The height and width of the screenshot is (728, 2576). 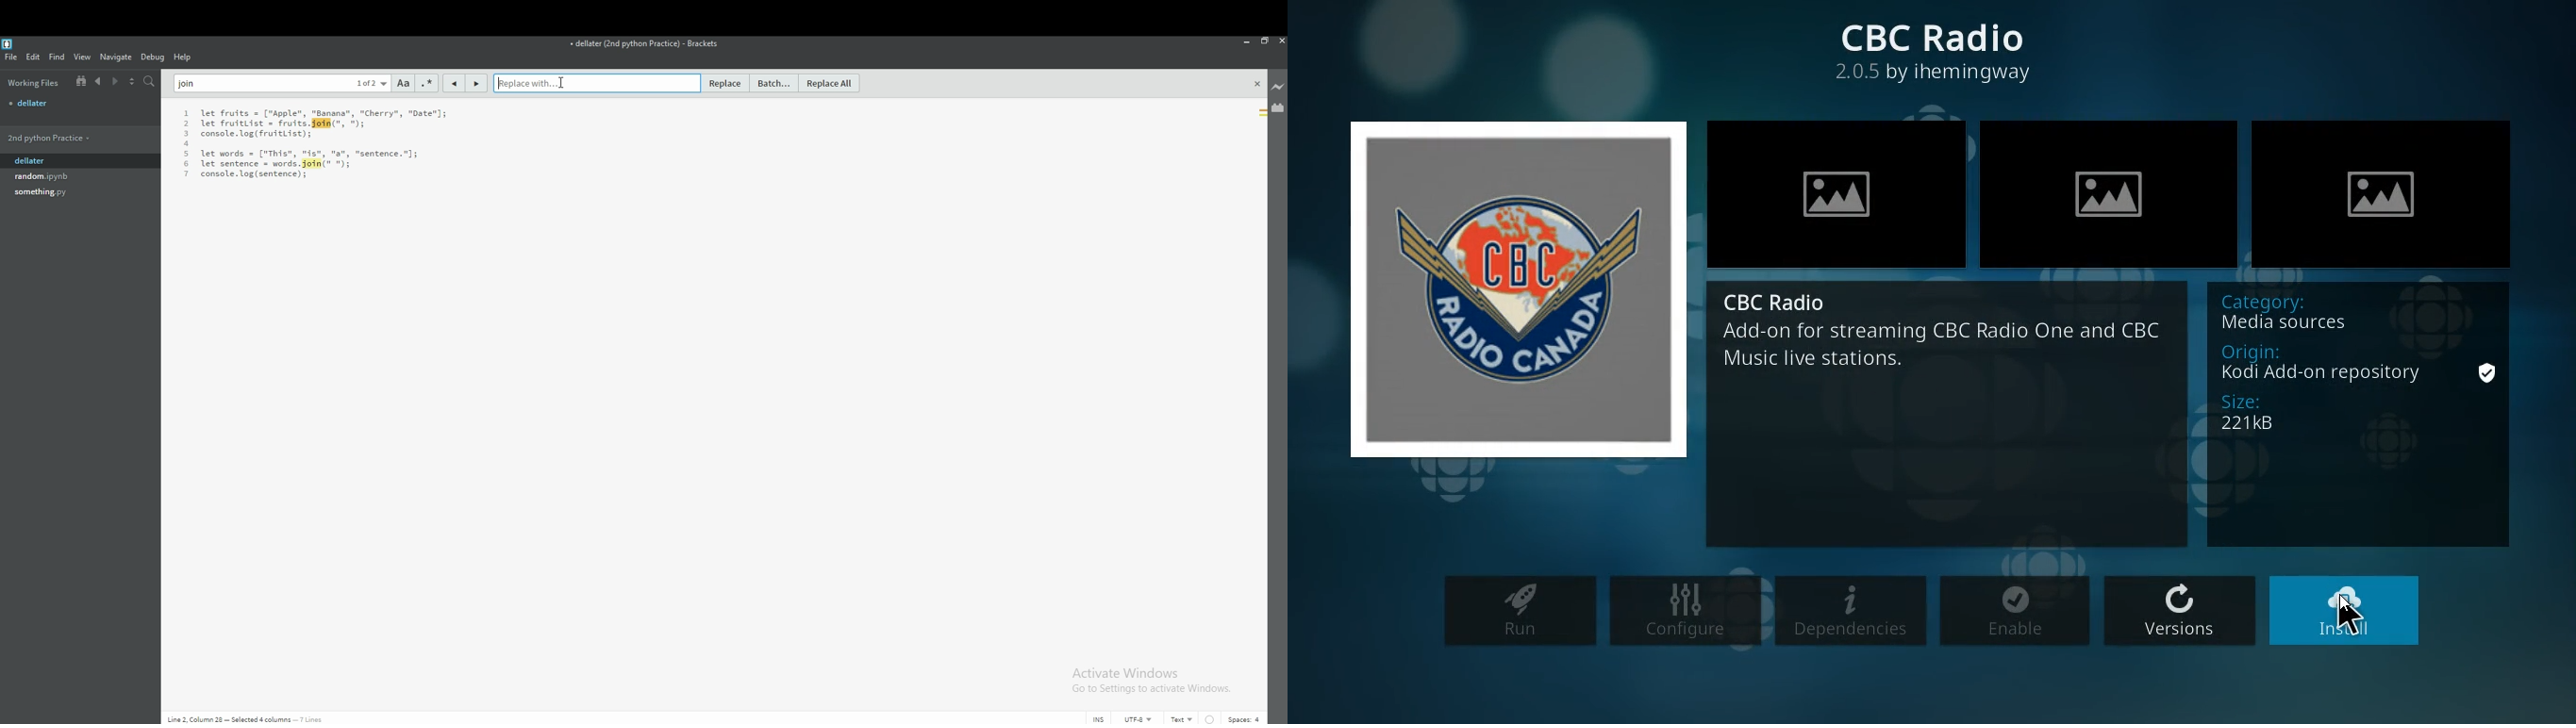 What do you see at coordinates (1210, 719) in the screenshot?
I see `indent` at bounding box center [1210, 719].